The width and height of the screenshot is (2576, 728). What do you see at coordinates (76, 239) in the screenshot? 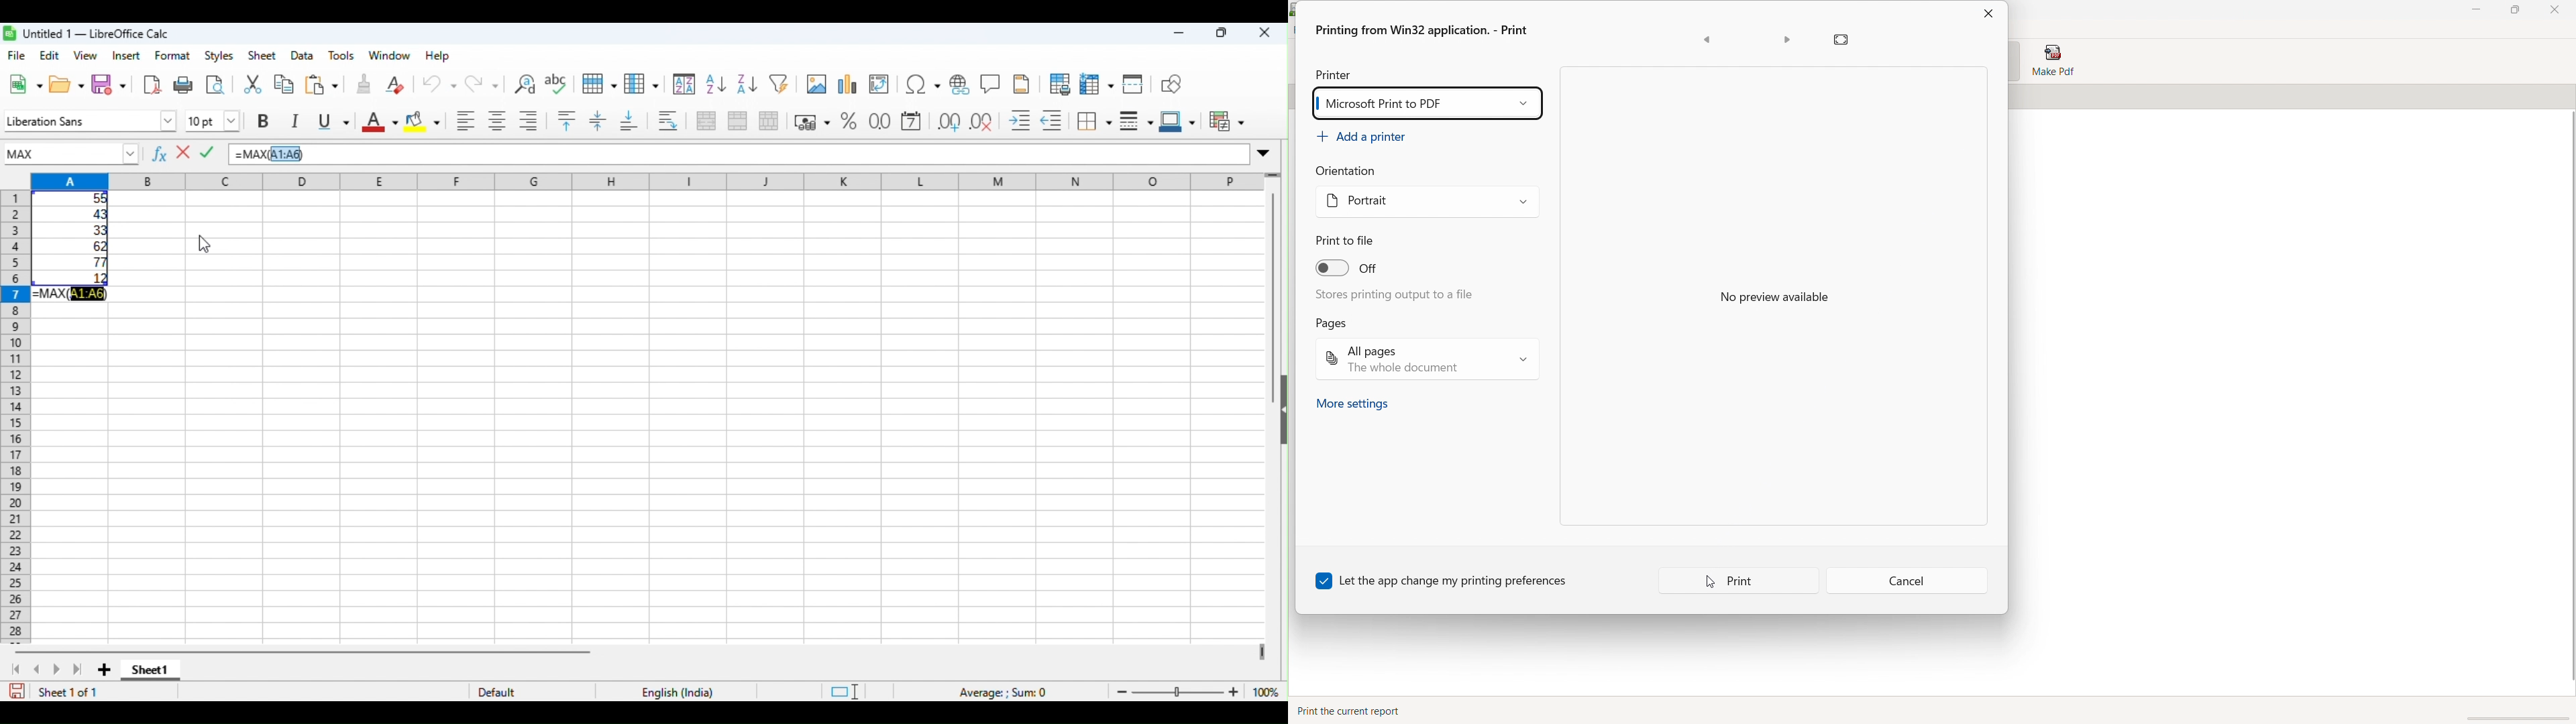
I see `range of cells` at bounding box center [76, 239].